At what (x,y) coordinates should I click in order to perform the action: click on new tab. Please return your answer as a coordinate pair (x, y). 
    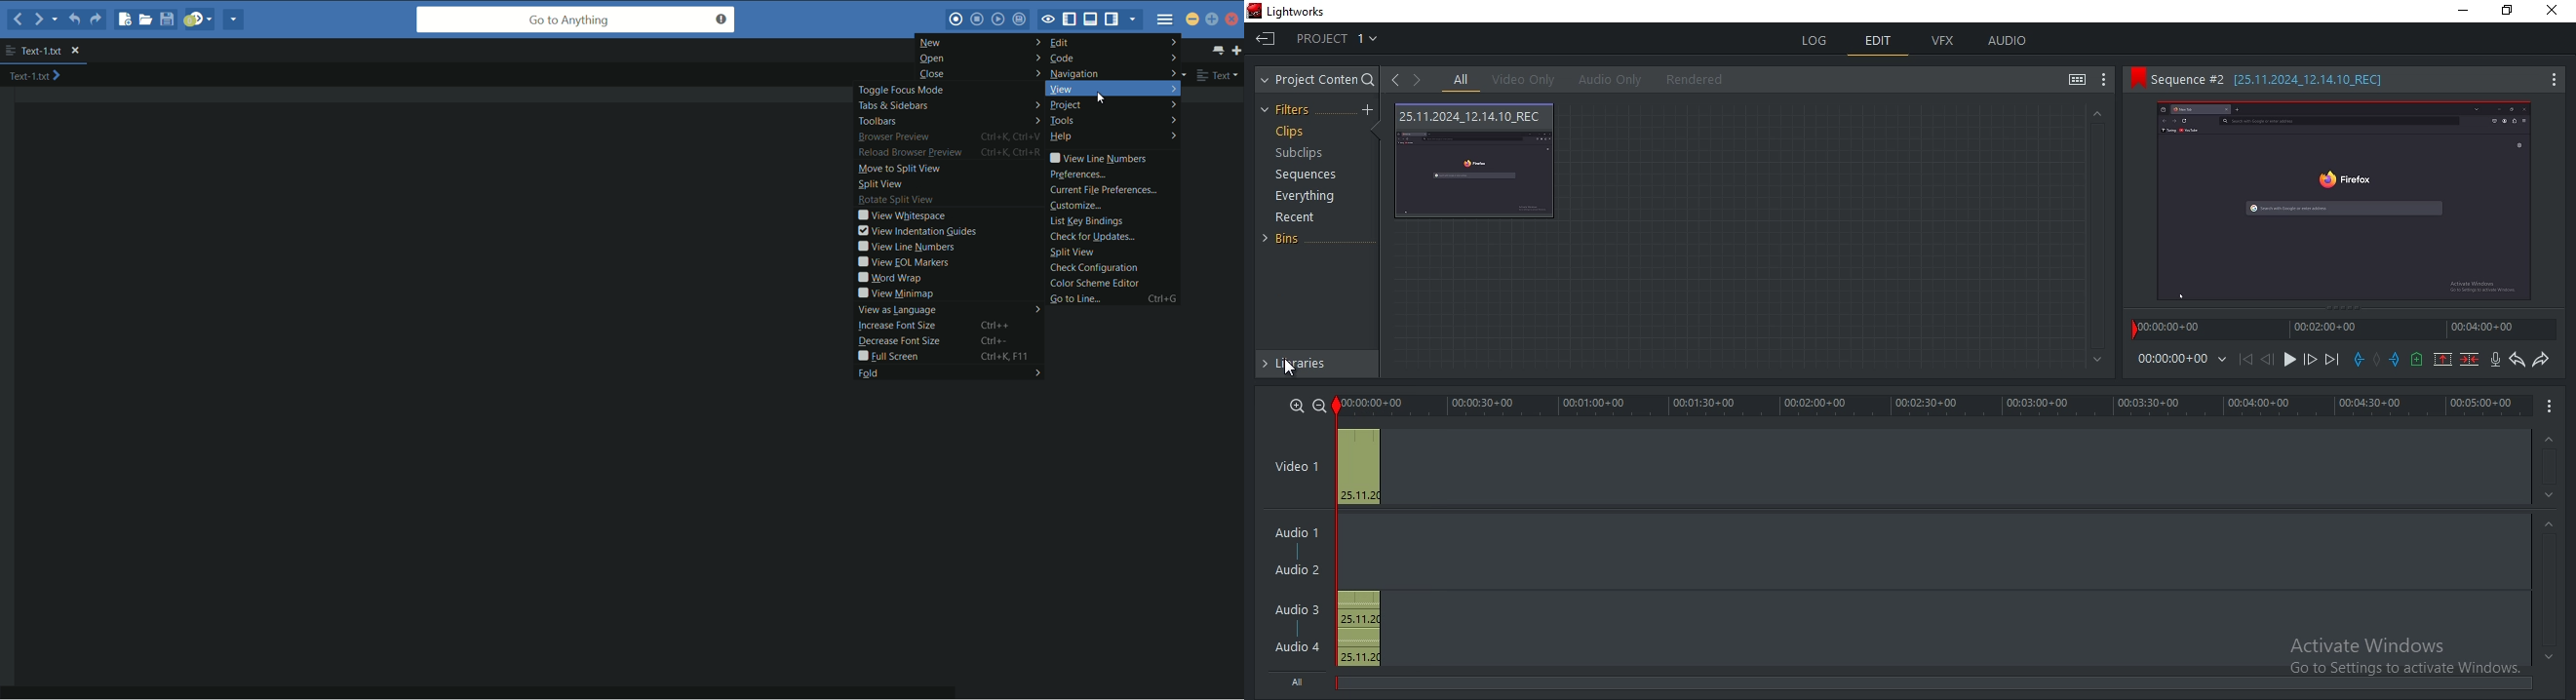
    Looking at the image, I should click on (1237, 49).